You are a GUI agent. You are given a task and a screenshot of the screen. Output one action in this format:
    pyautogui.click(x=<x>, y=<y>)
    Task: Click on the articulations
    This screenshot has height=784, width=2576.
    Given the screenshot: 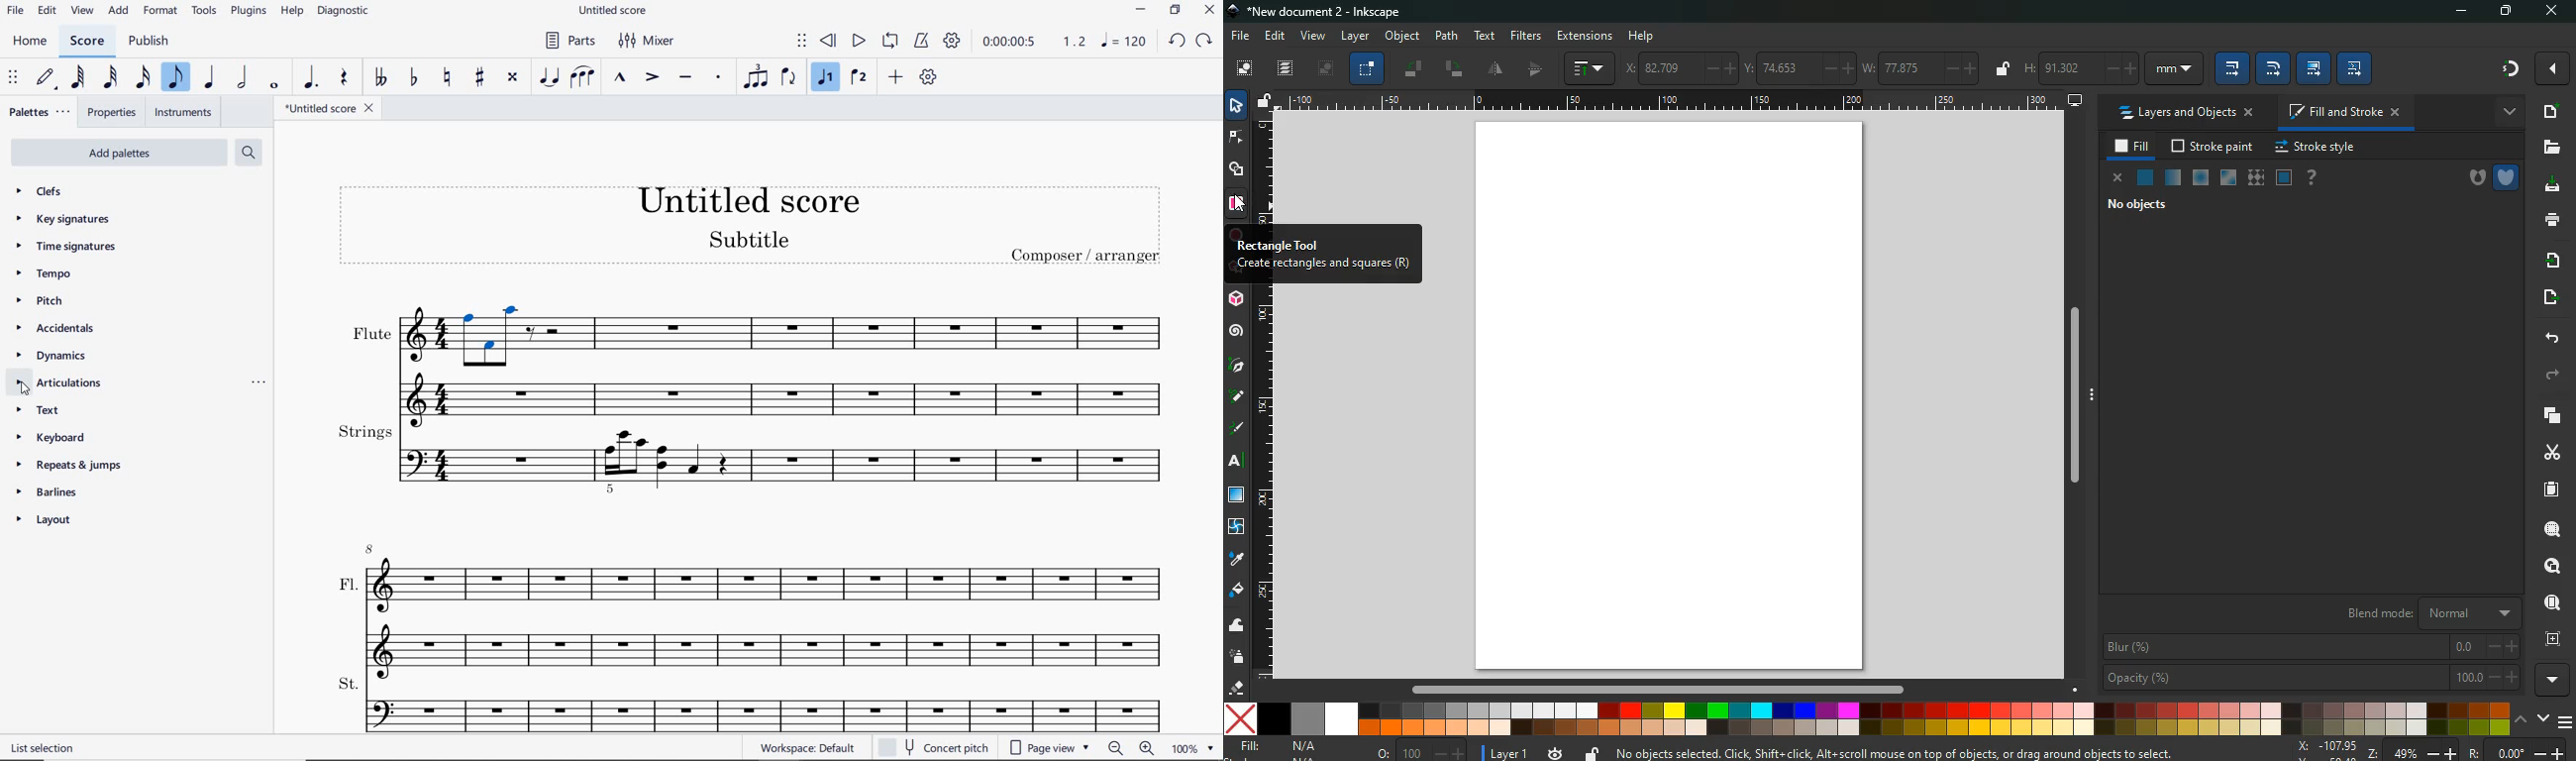 What is the action you would take?
    pyautogui.click(x=59, y=383)
    